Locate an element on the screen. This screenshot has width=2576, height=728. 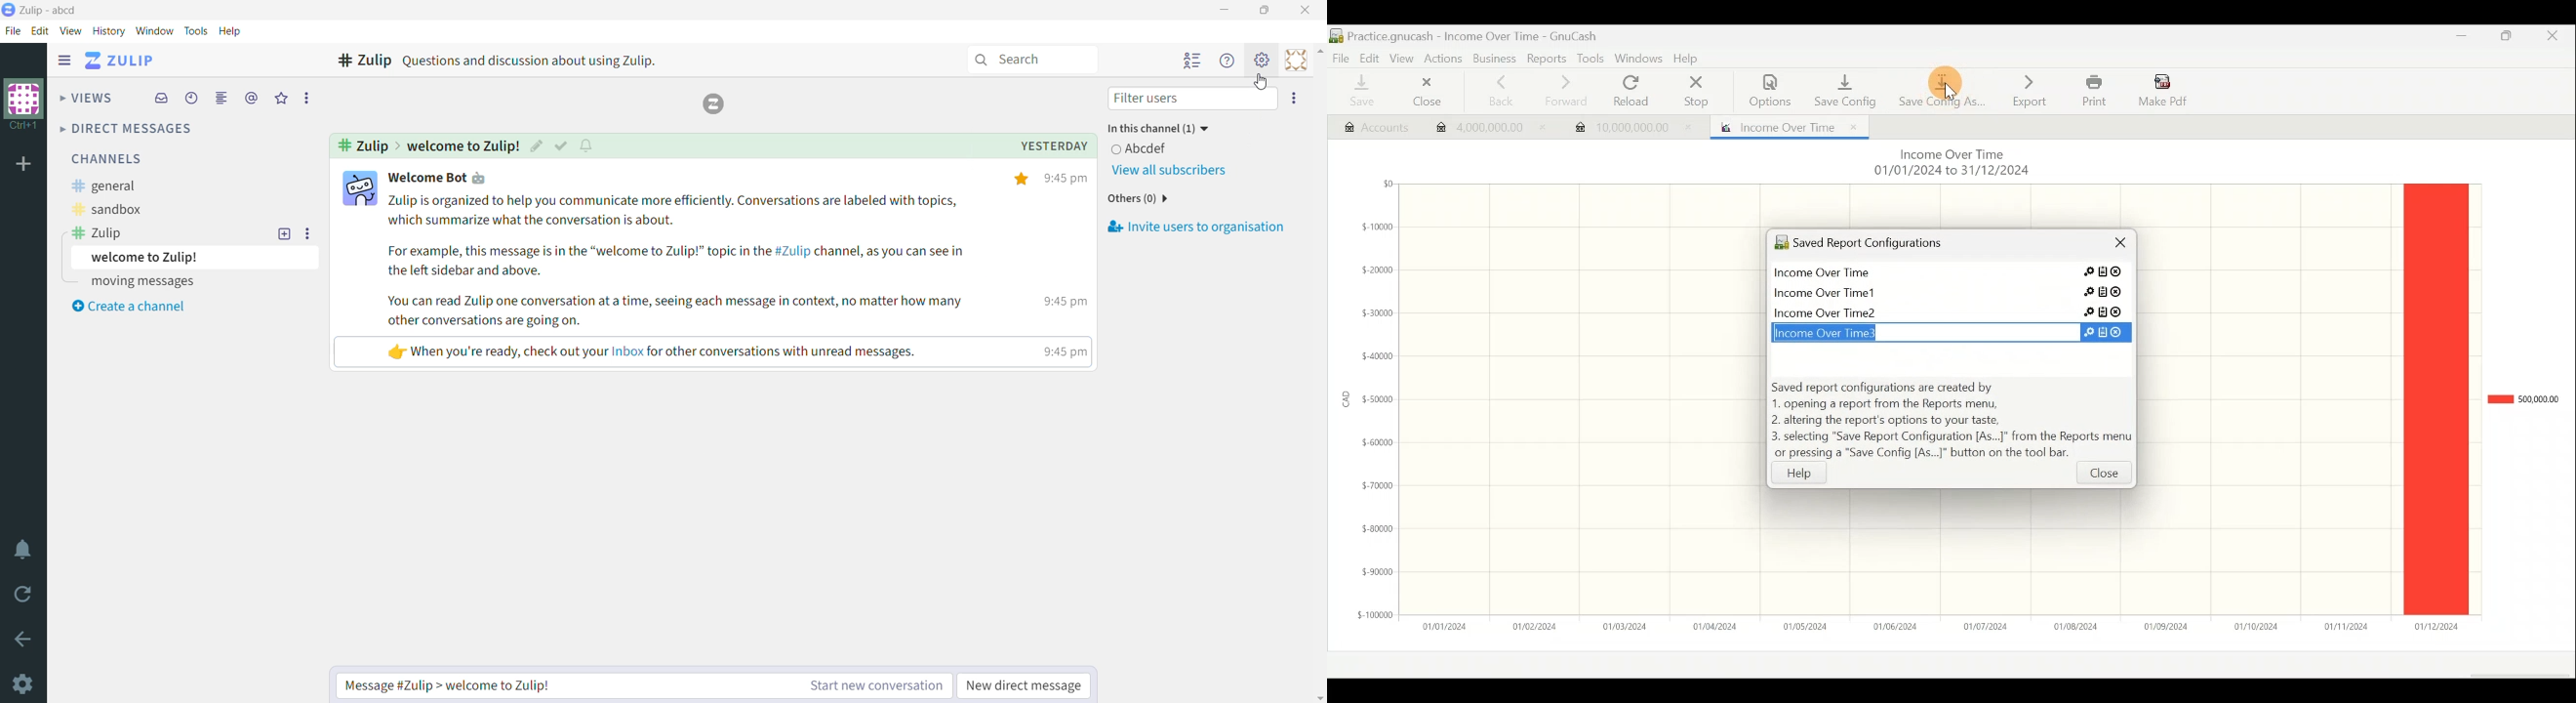
View is located at coordinates (1400, 57).